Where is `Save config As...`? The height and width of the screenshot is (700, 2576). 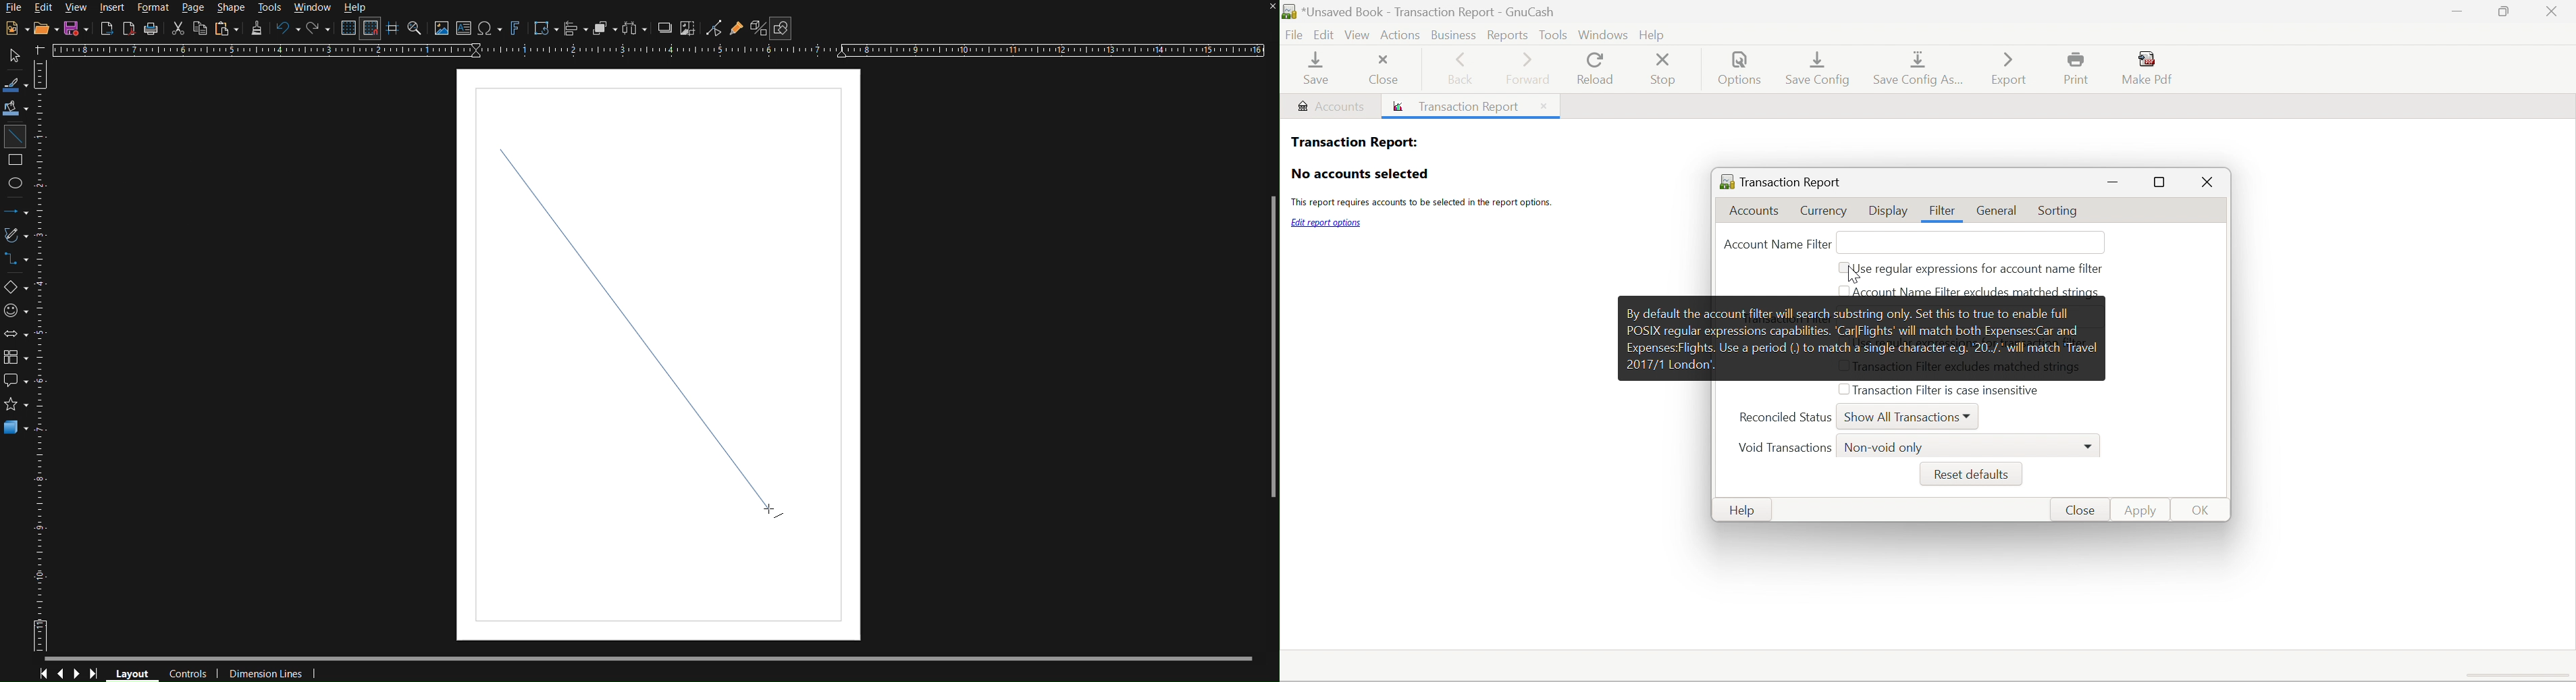
Save config As... is located at coordinates (1921, 70).